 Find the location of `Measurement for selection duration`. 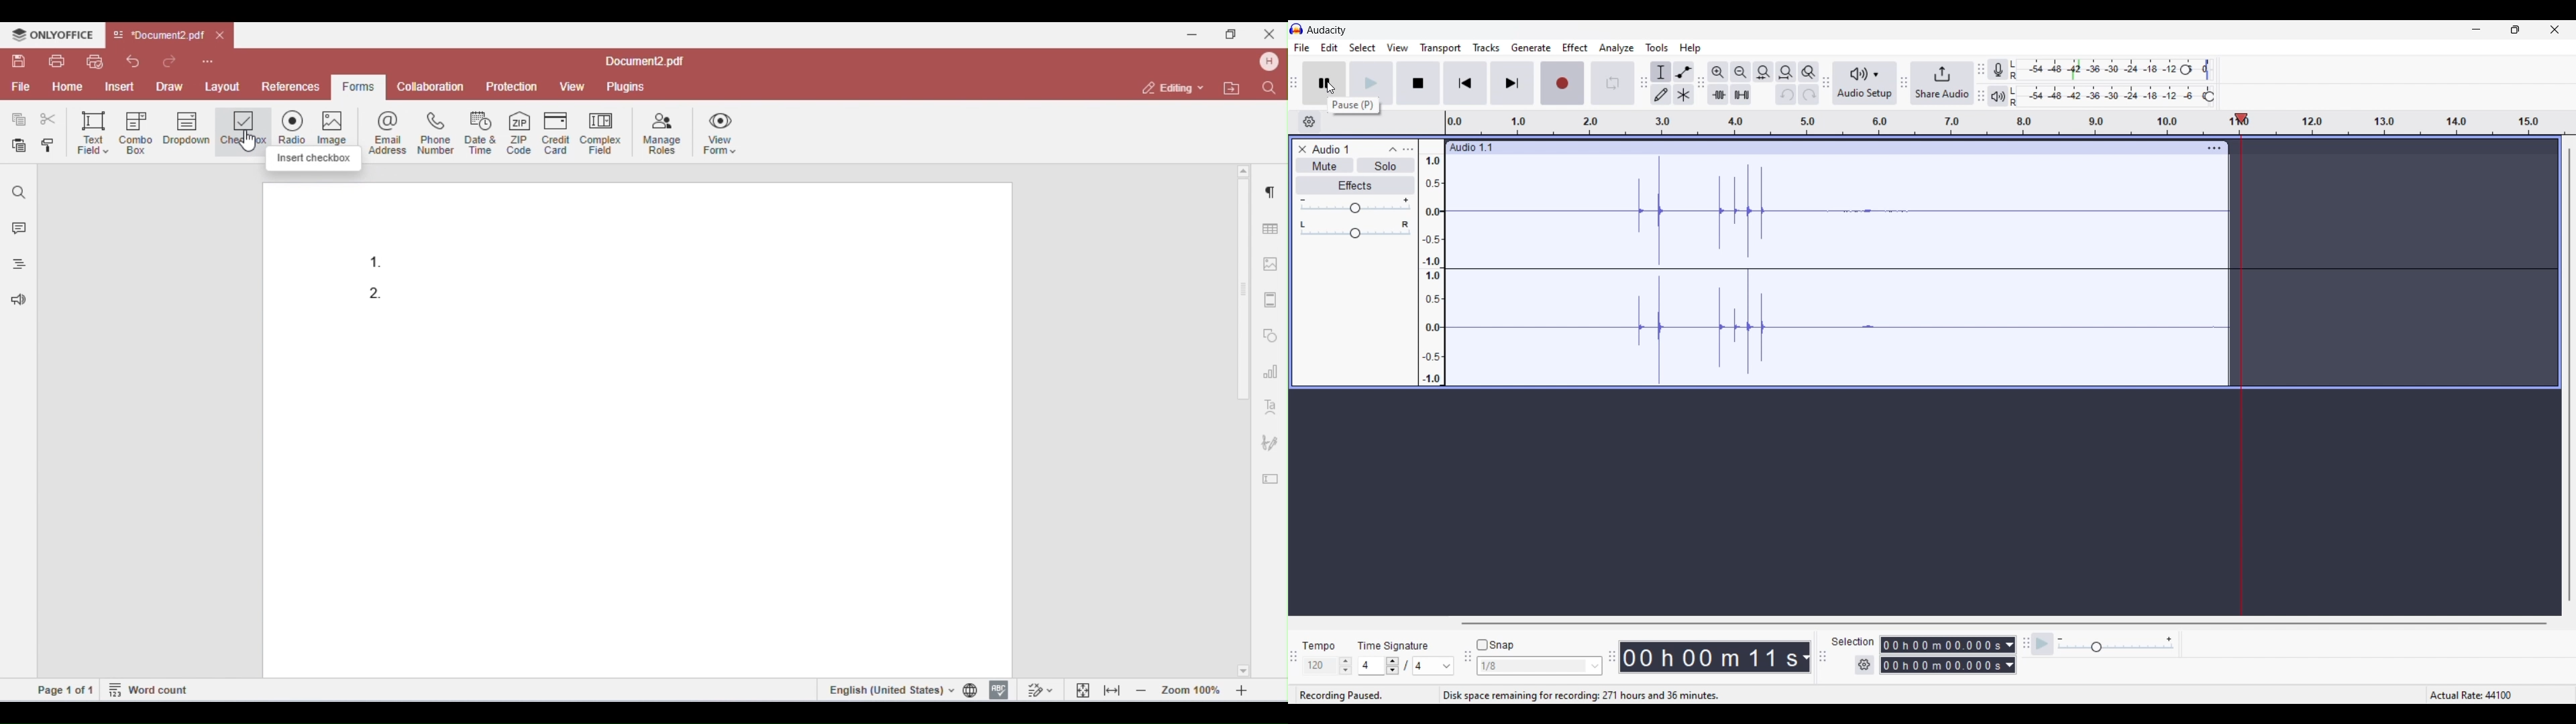

Measurement for selection duration is located at coordinates (2010, 655).